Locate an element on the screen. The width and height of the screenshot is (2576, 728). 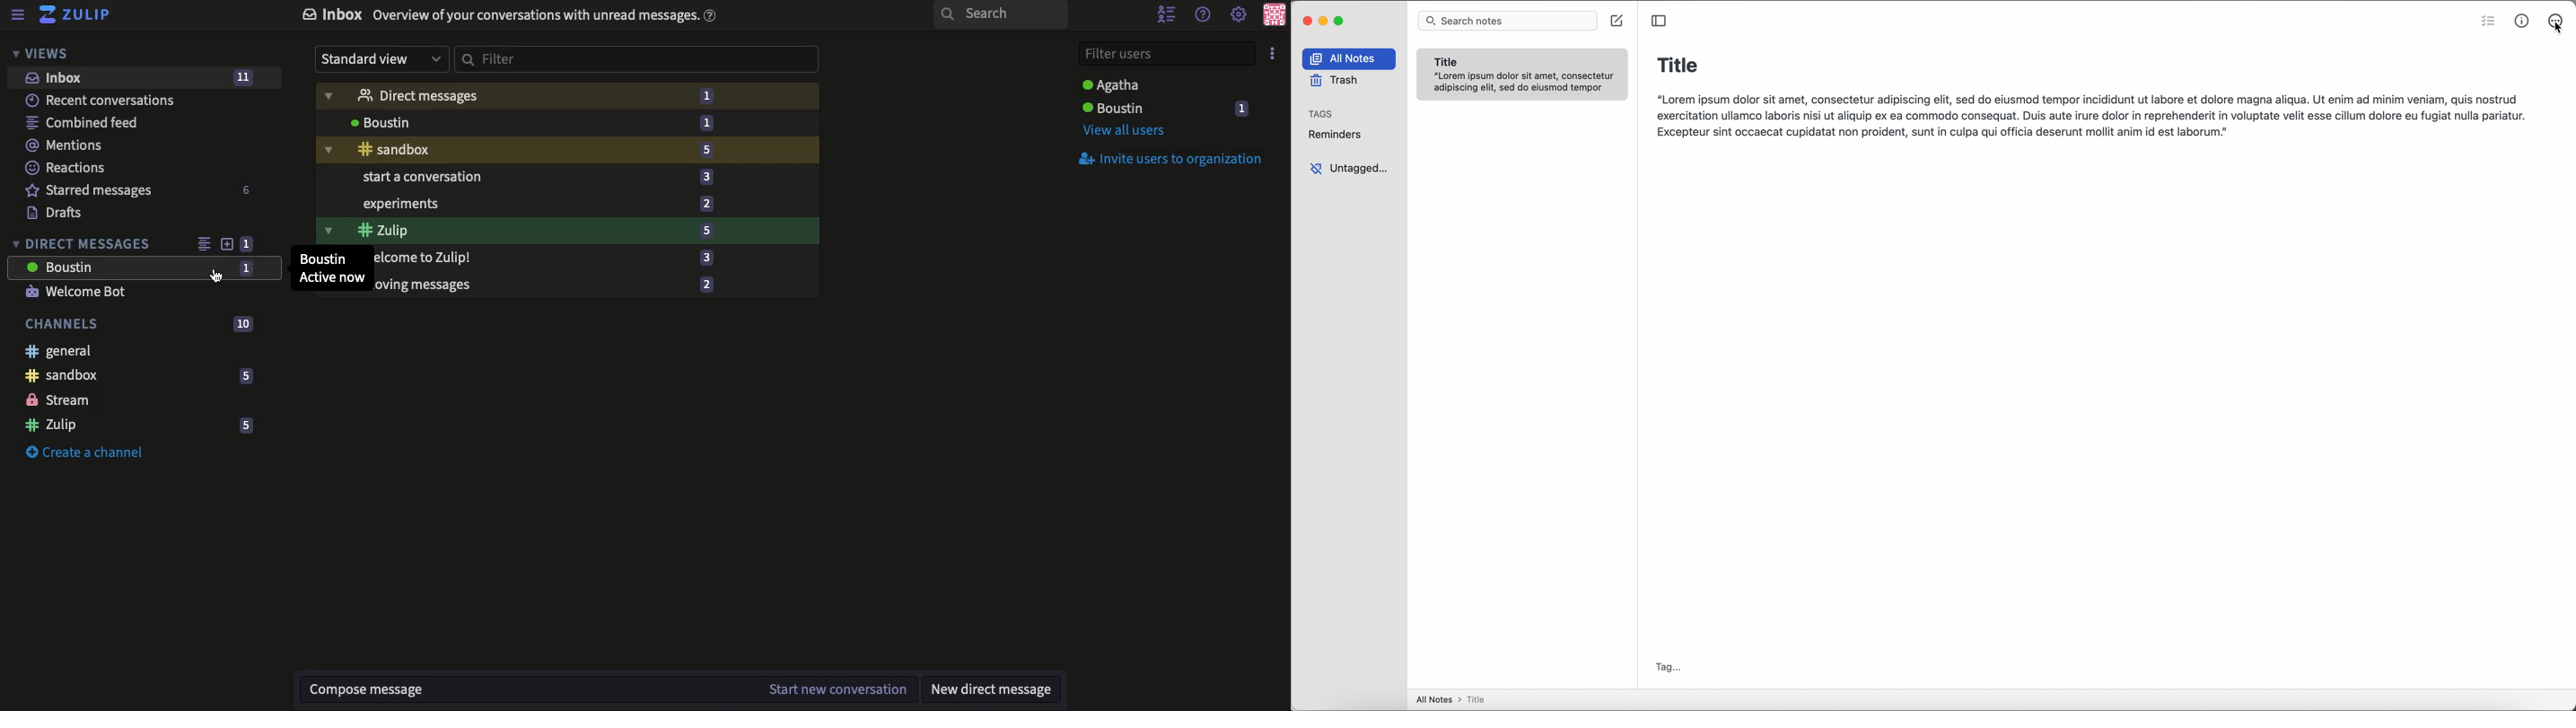
cursor is located at coordinates (2557, 33).